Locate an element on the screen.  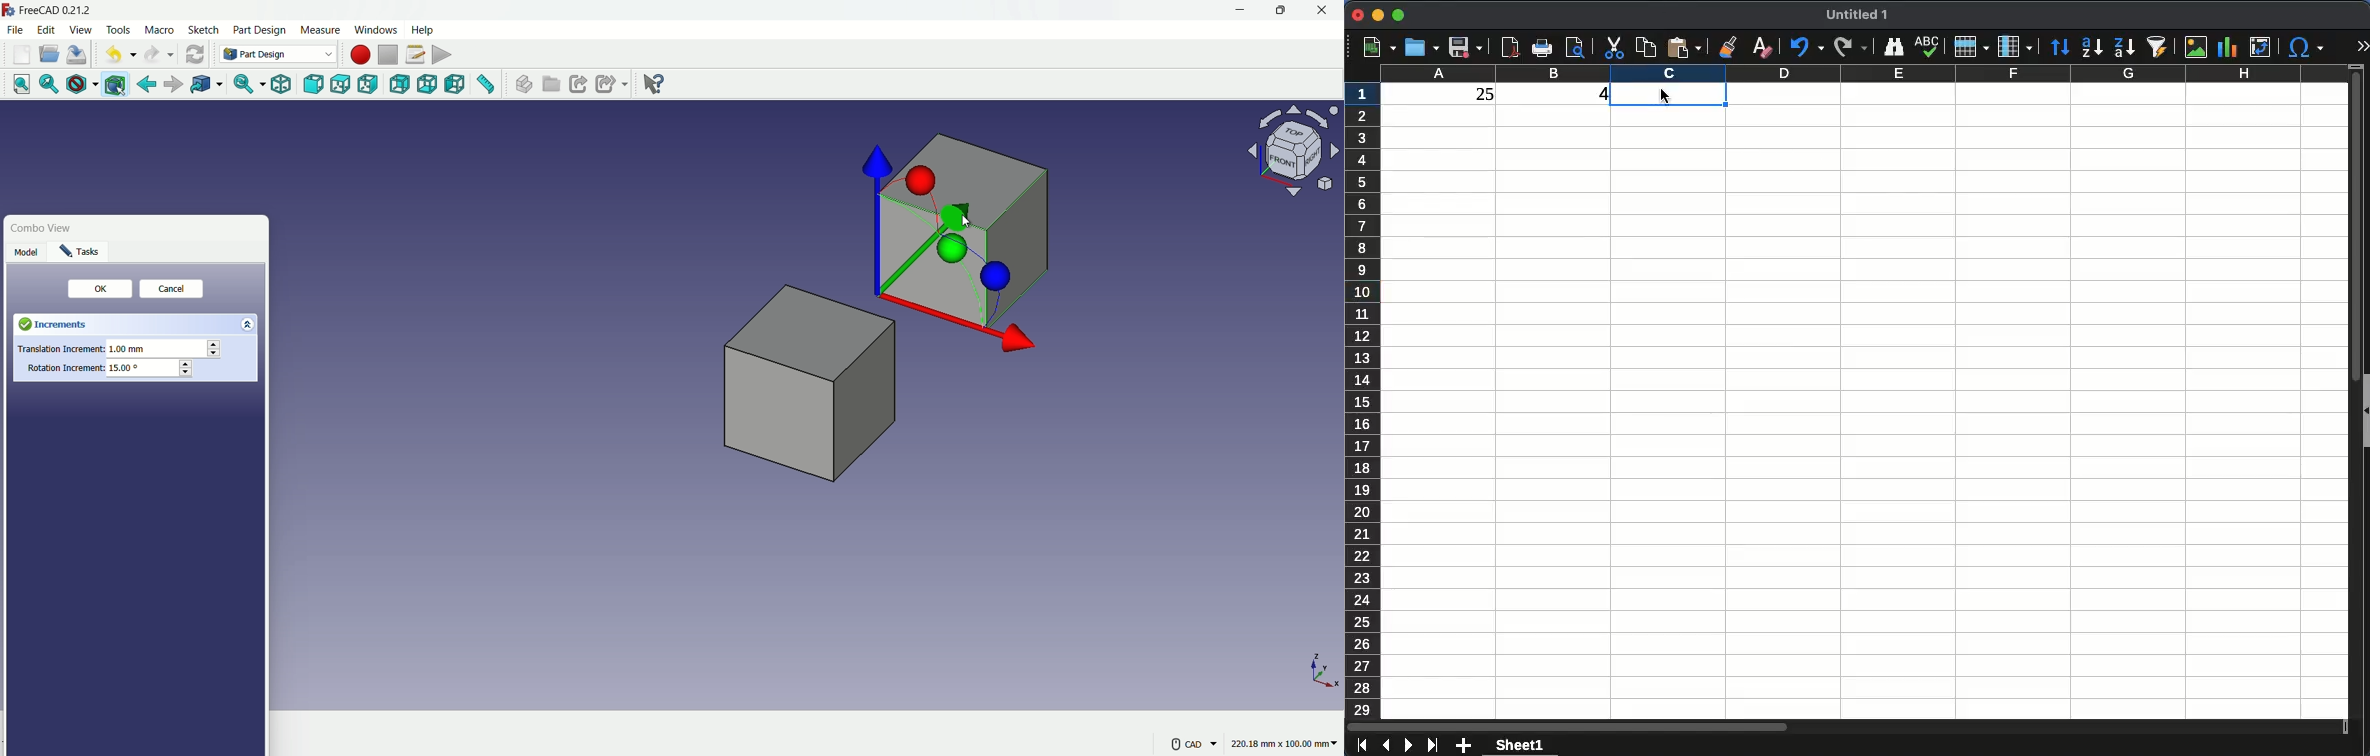
autofilter is located at coordinates (2160, 47).